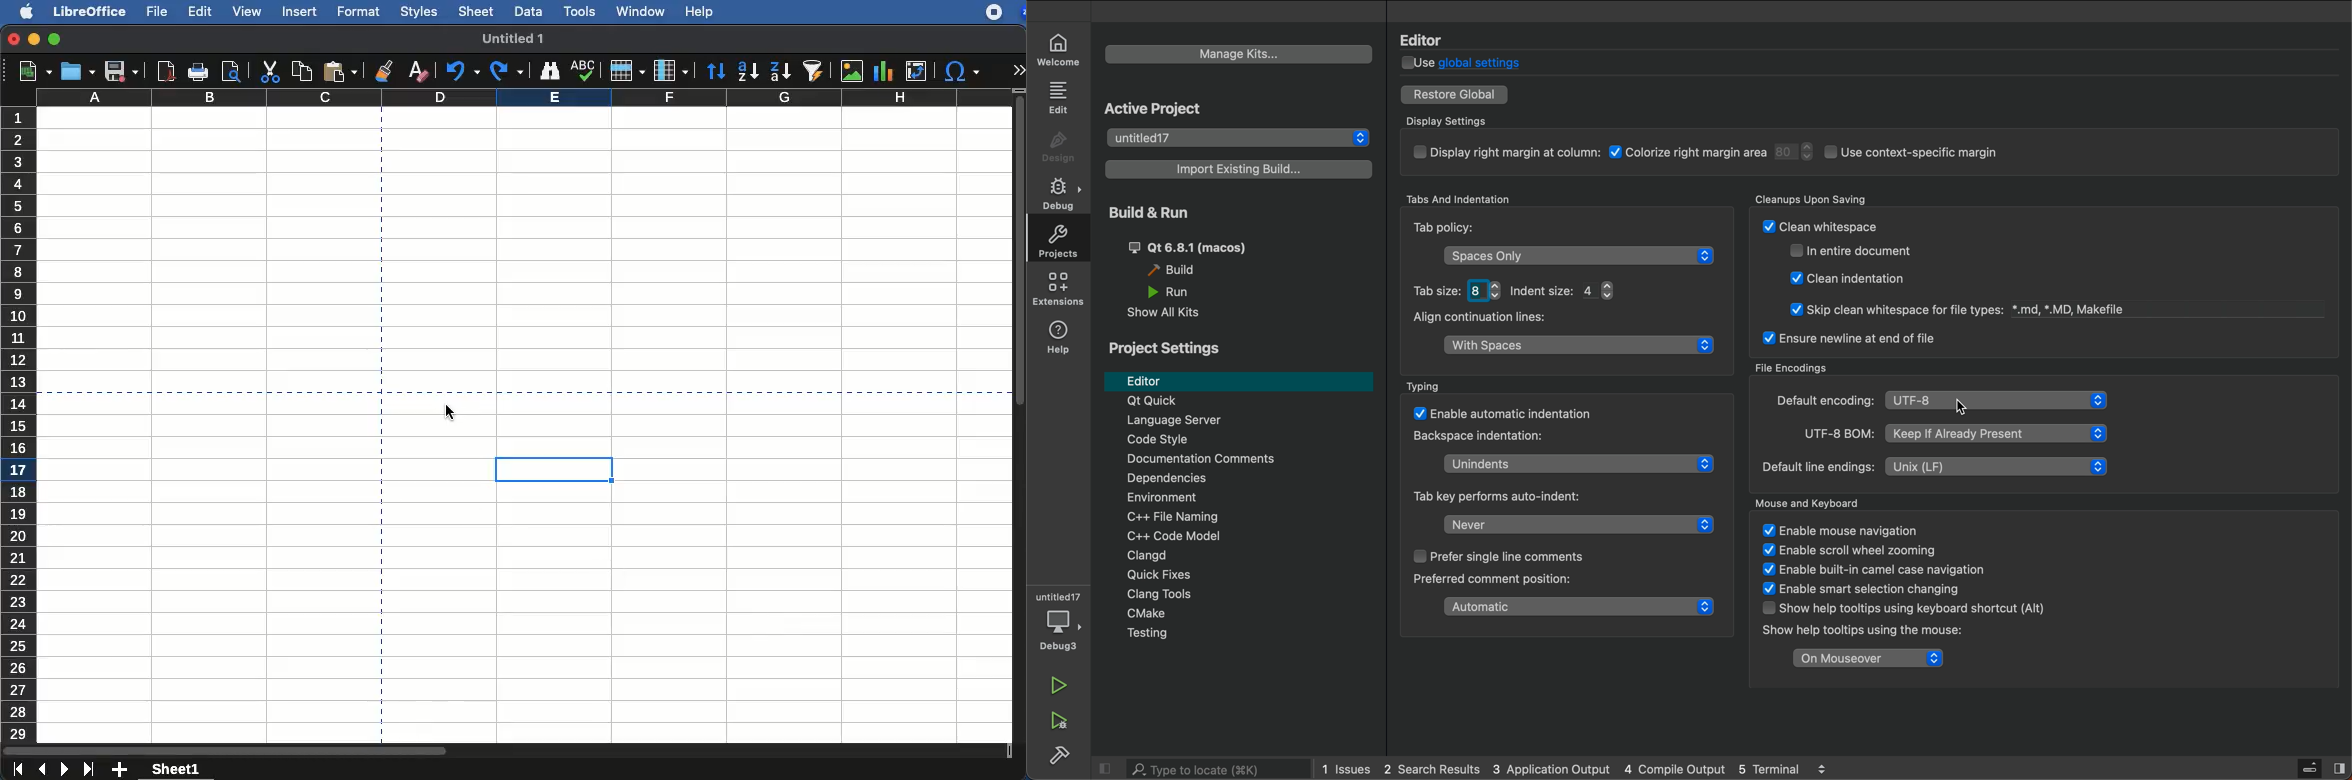 This screenshot has width=2352, height=784. What do you see at coordinates (1957, 433) in the screenshot?
I see `UTF-8 BOM` at bounding box center [1957, 433].